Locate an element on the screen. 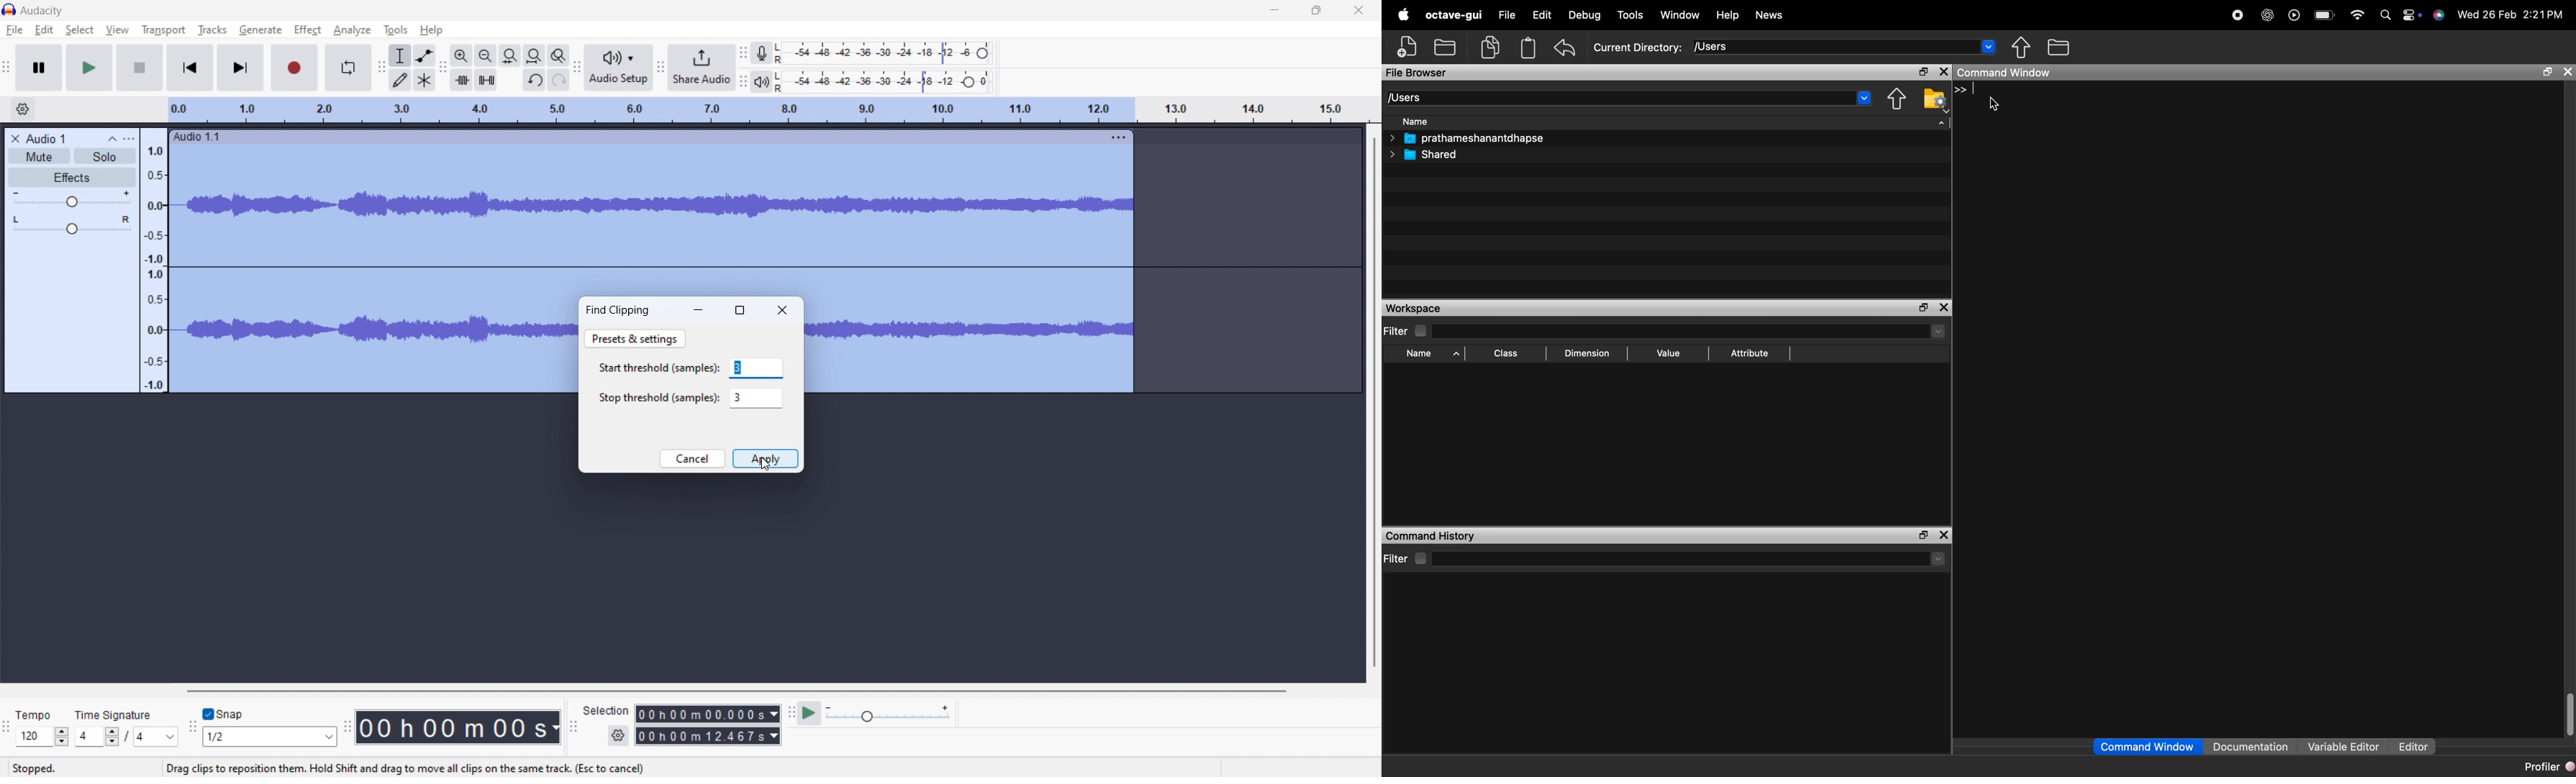  filter input field is located at coordinates (1679, 560).